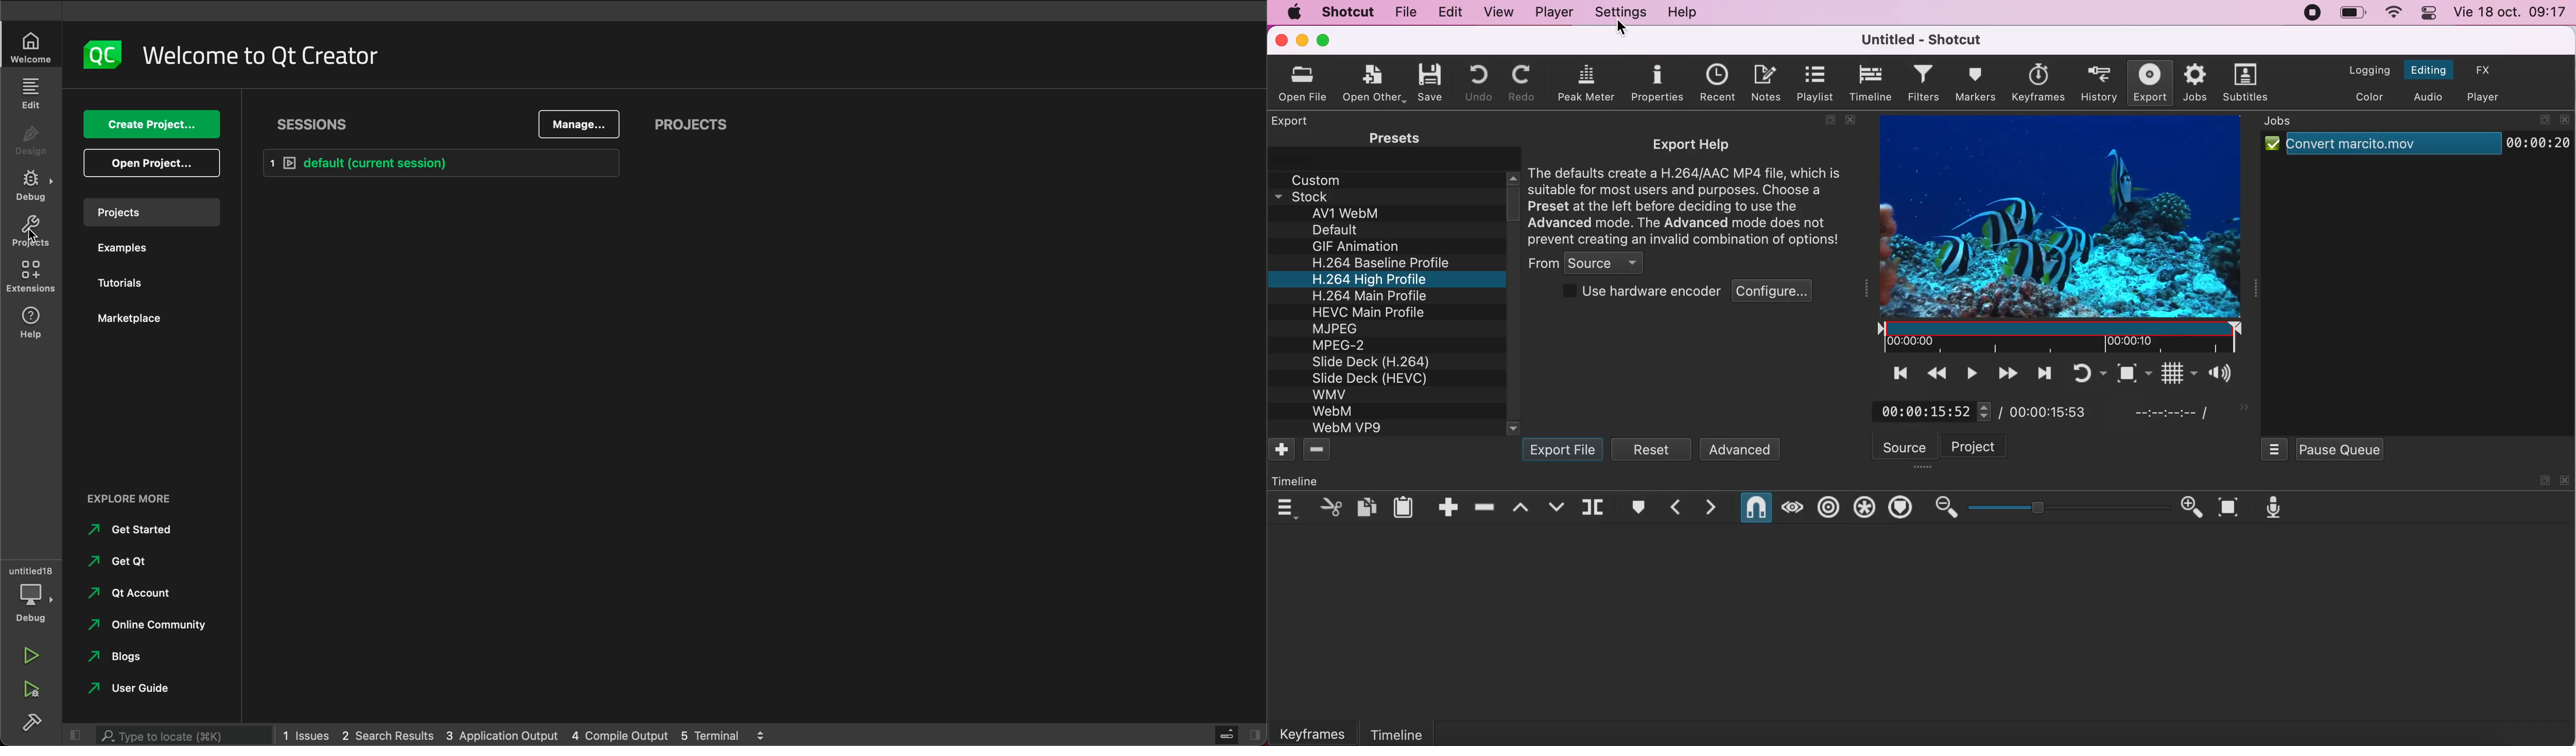 Image resolution: width=2576 pixels, height=756 pixels. I want to click on custom, so click(1320, 178).